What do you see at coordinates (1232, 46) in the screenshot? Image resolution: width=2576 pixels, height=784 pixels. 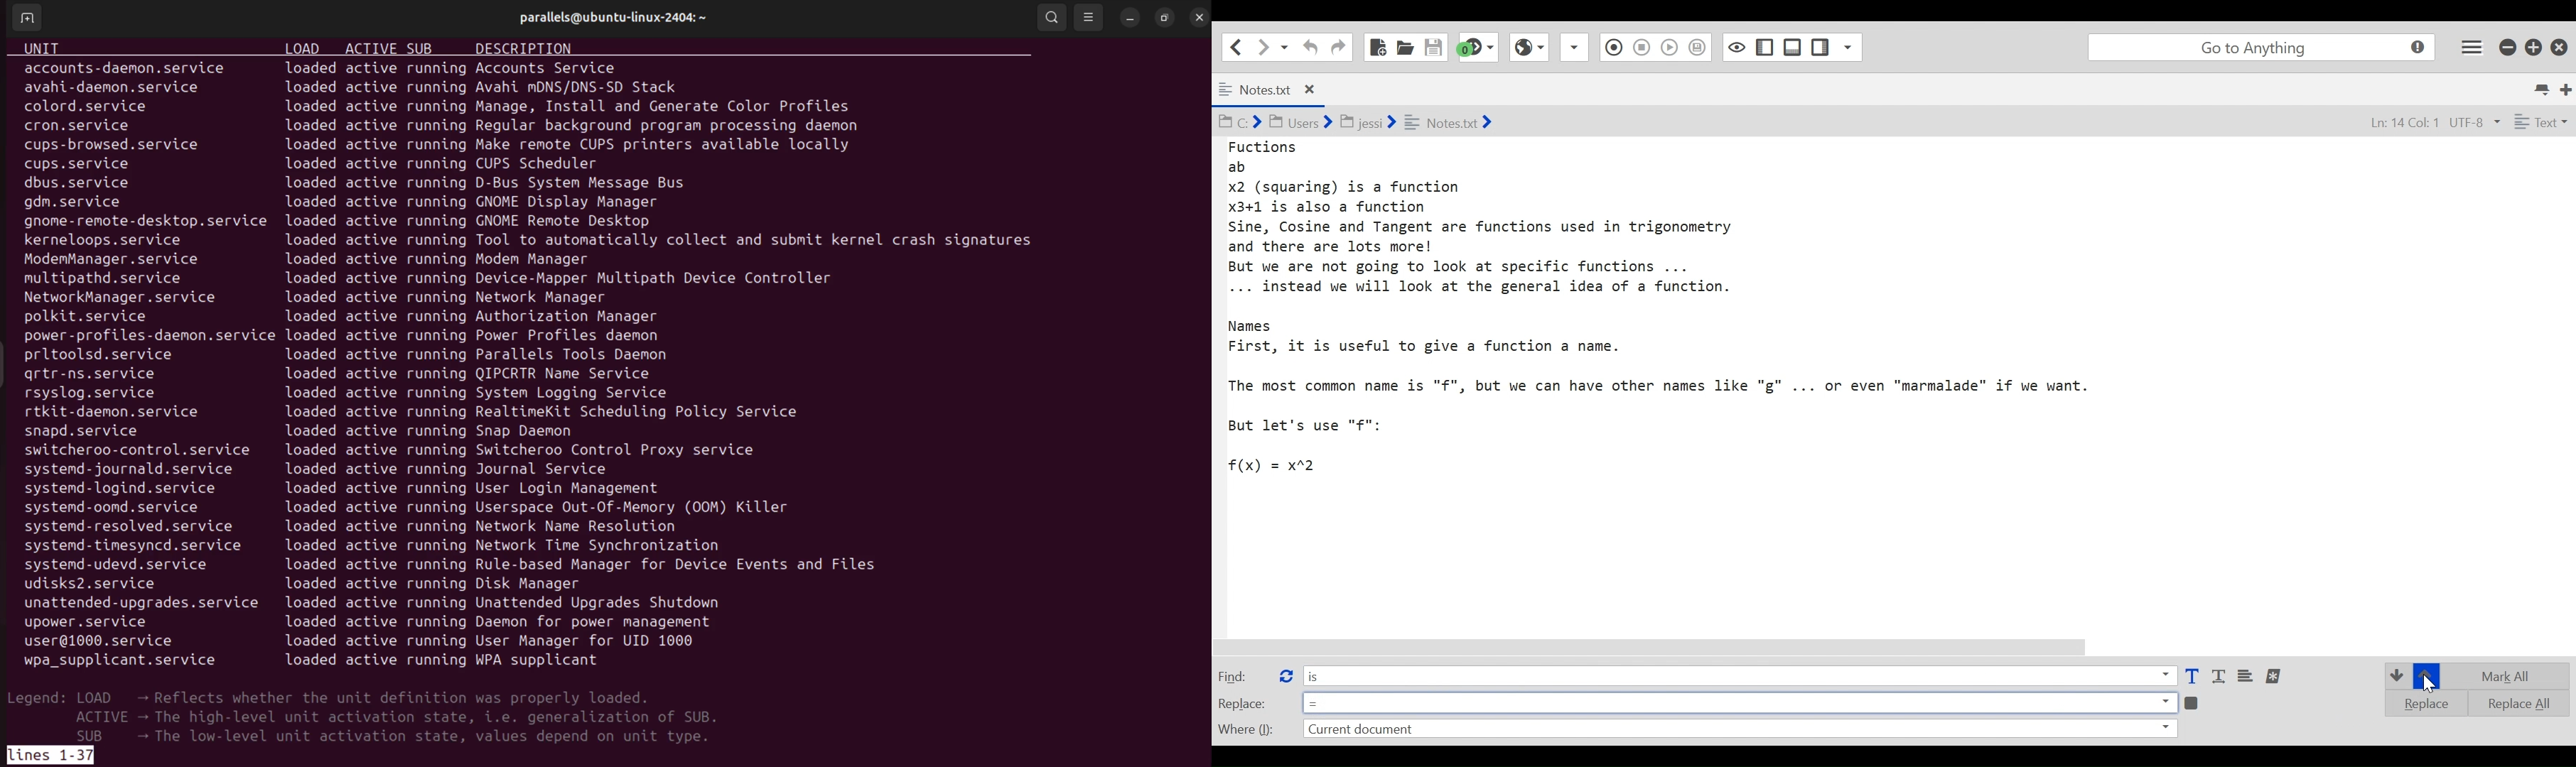 I see `Go back one location` at bounding box center [1232, 46].